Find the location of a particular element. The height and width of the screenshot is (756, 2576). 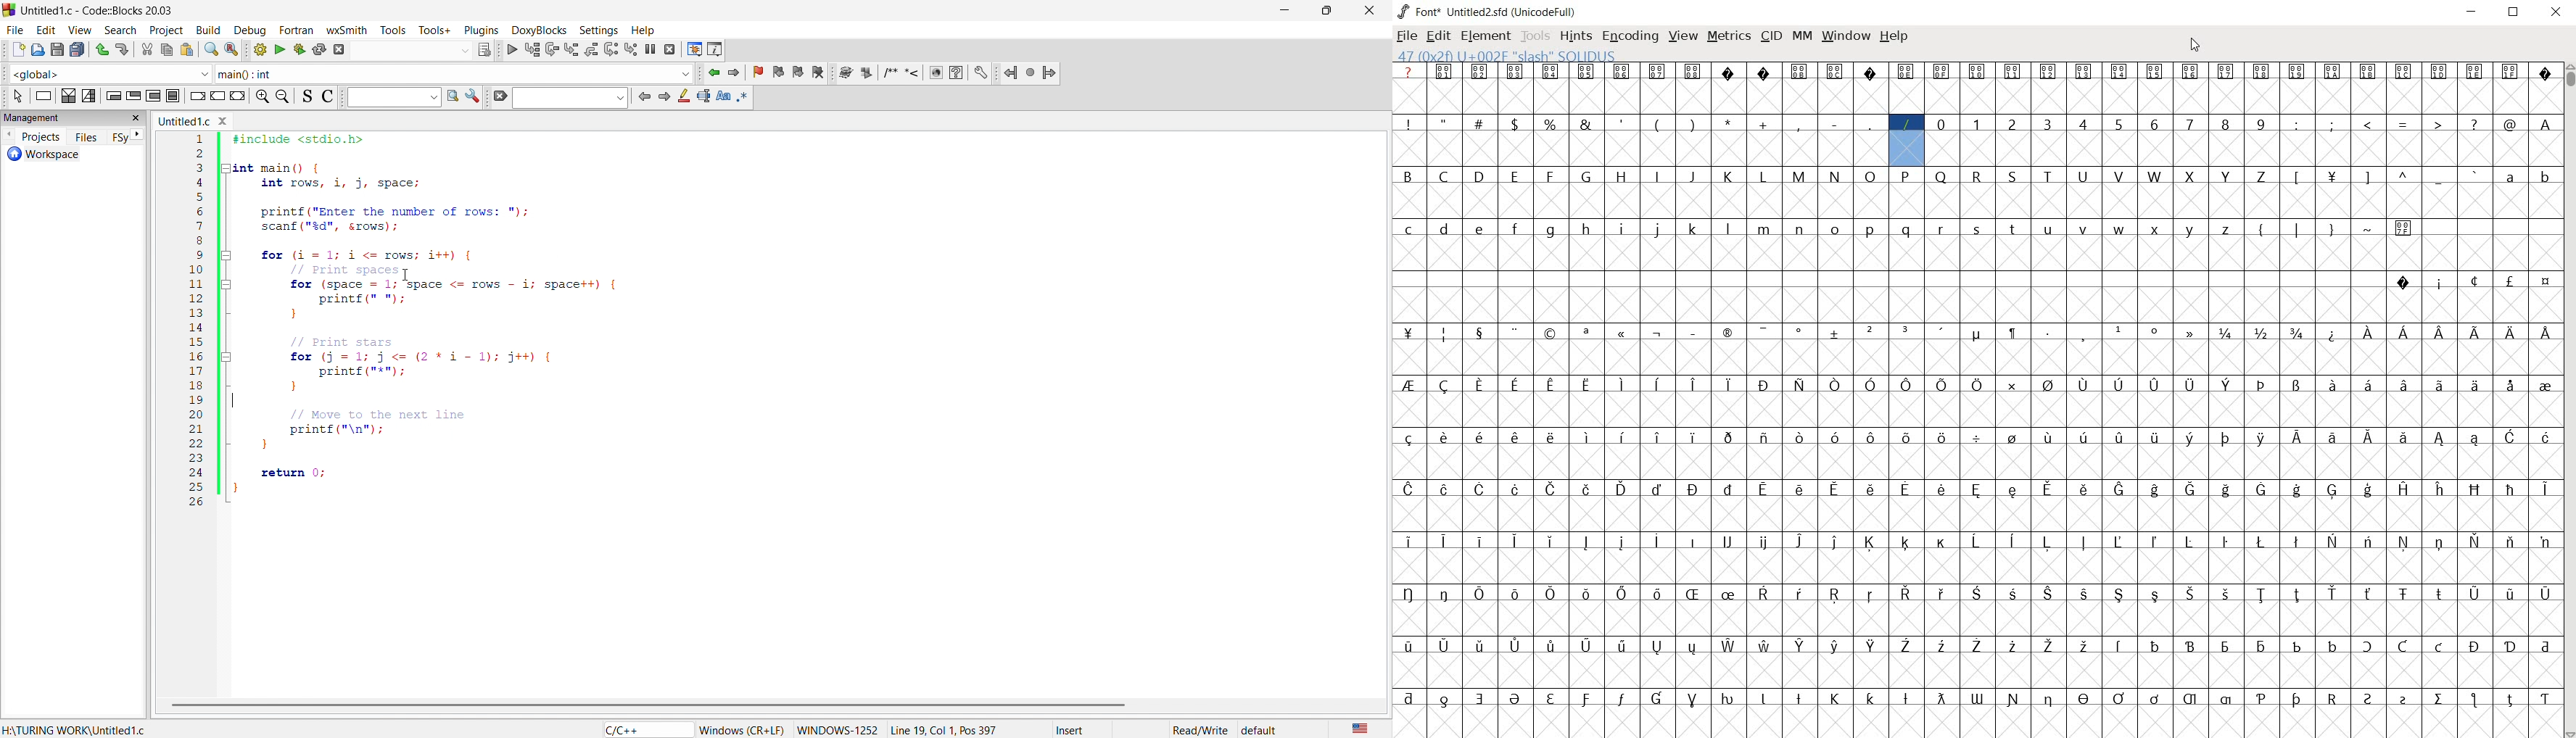

glyph is located at coordinates (2049, 437).